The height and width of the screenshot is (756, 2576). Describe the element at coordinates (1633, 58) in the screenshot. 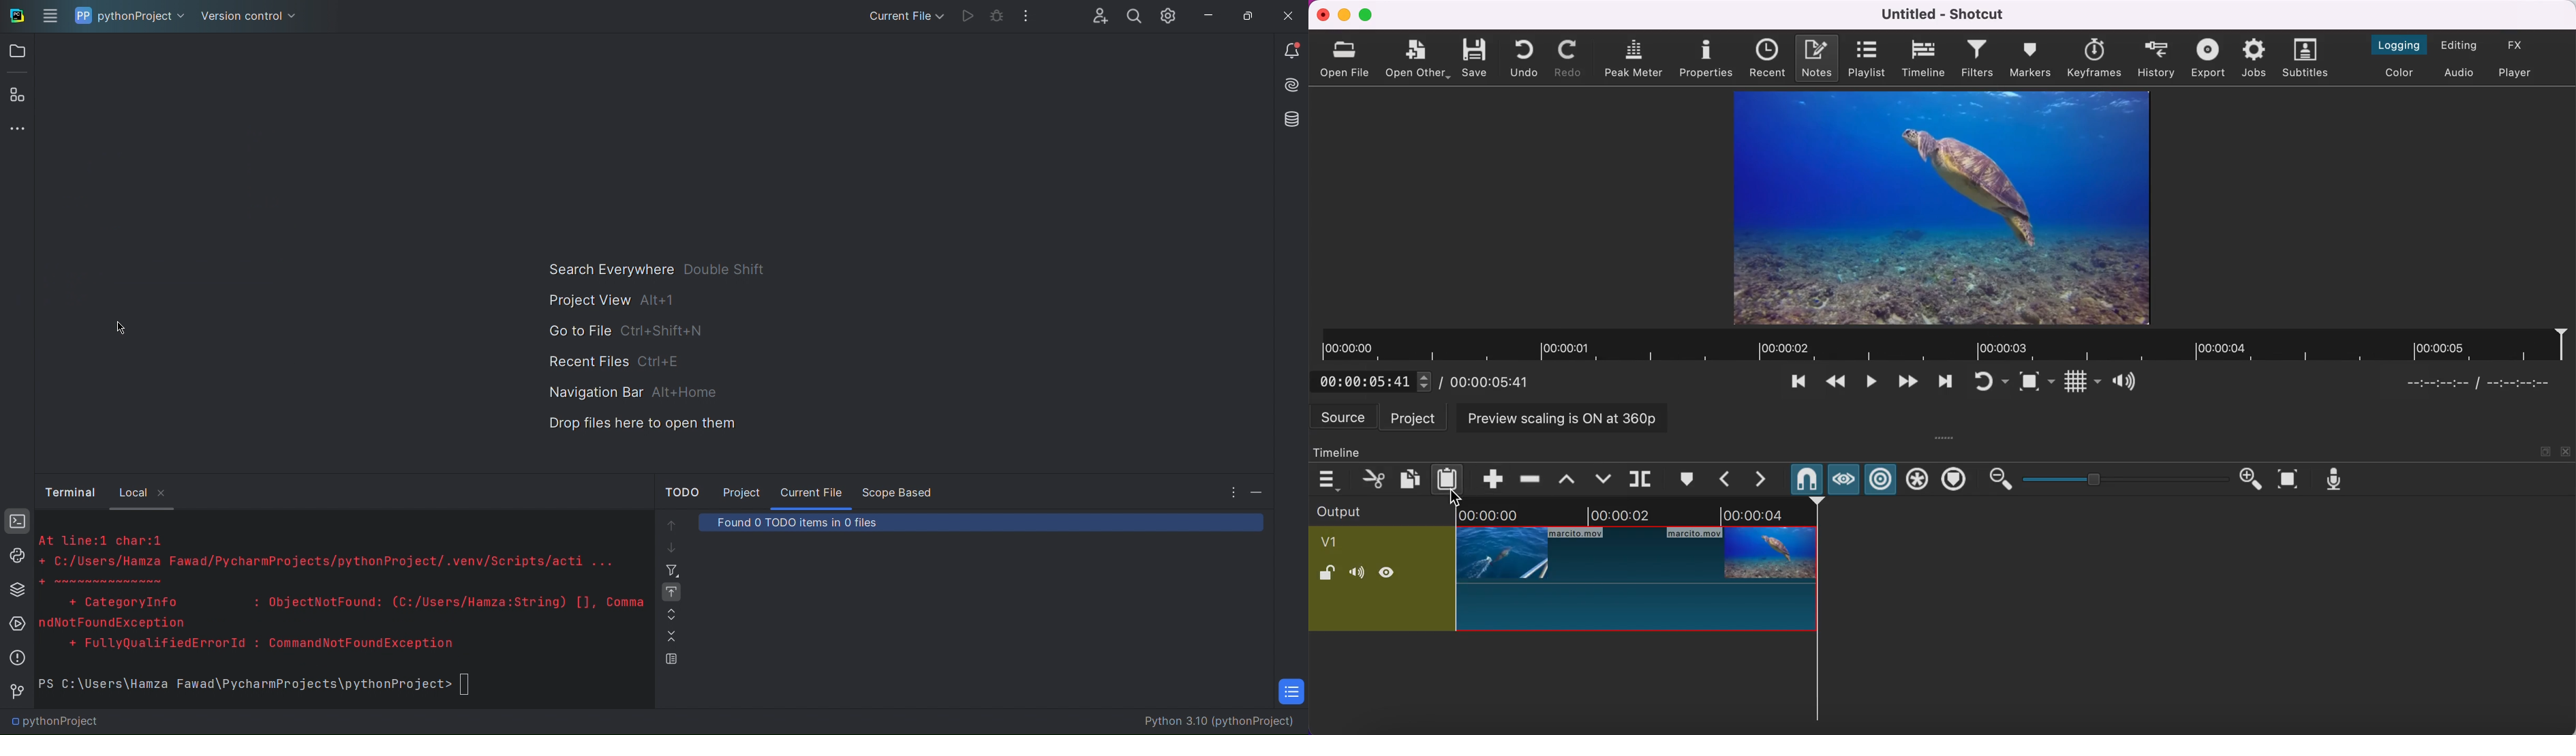

I see `peak meter` at that location.